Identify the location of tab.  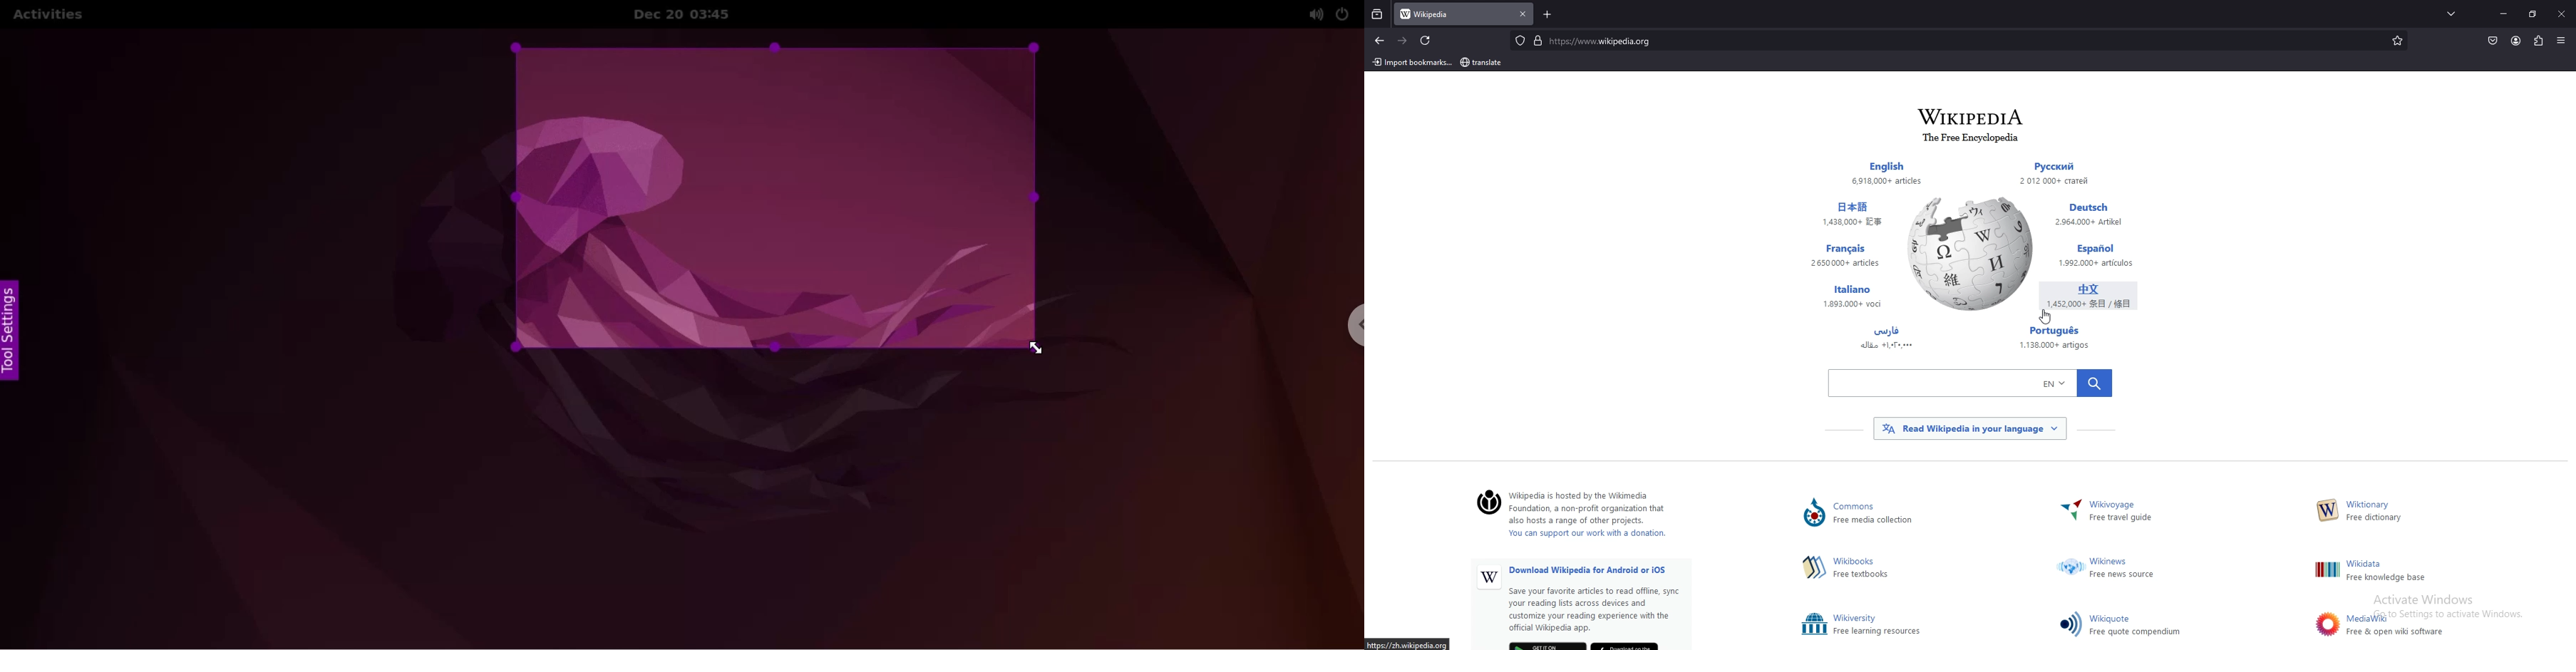
(1450, 15).